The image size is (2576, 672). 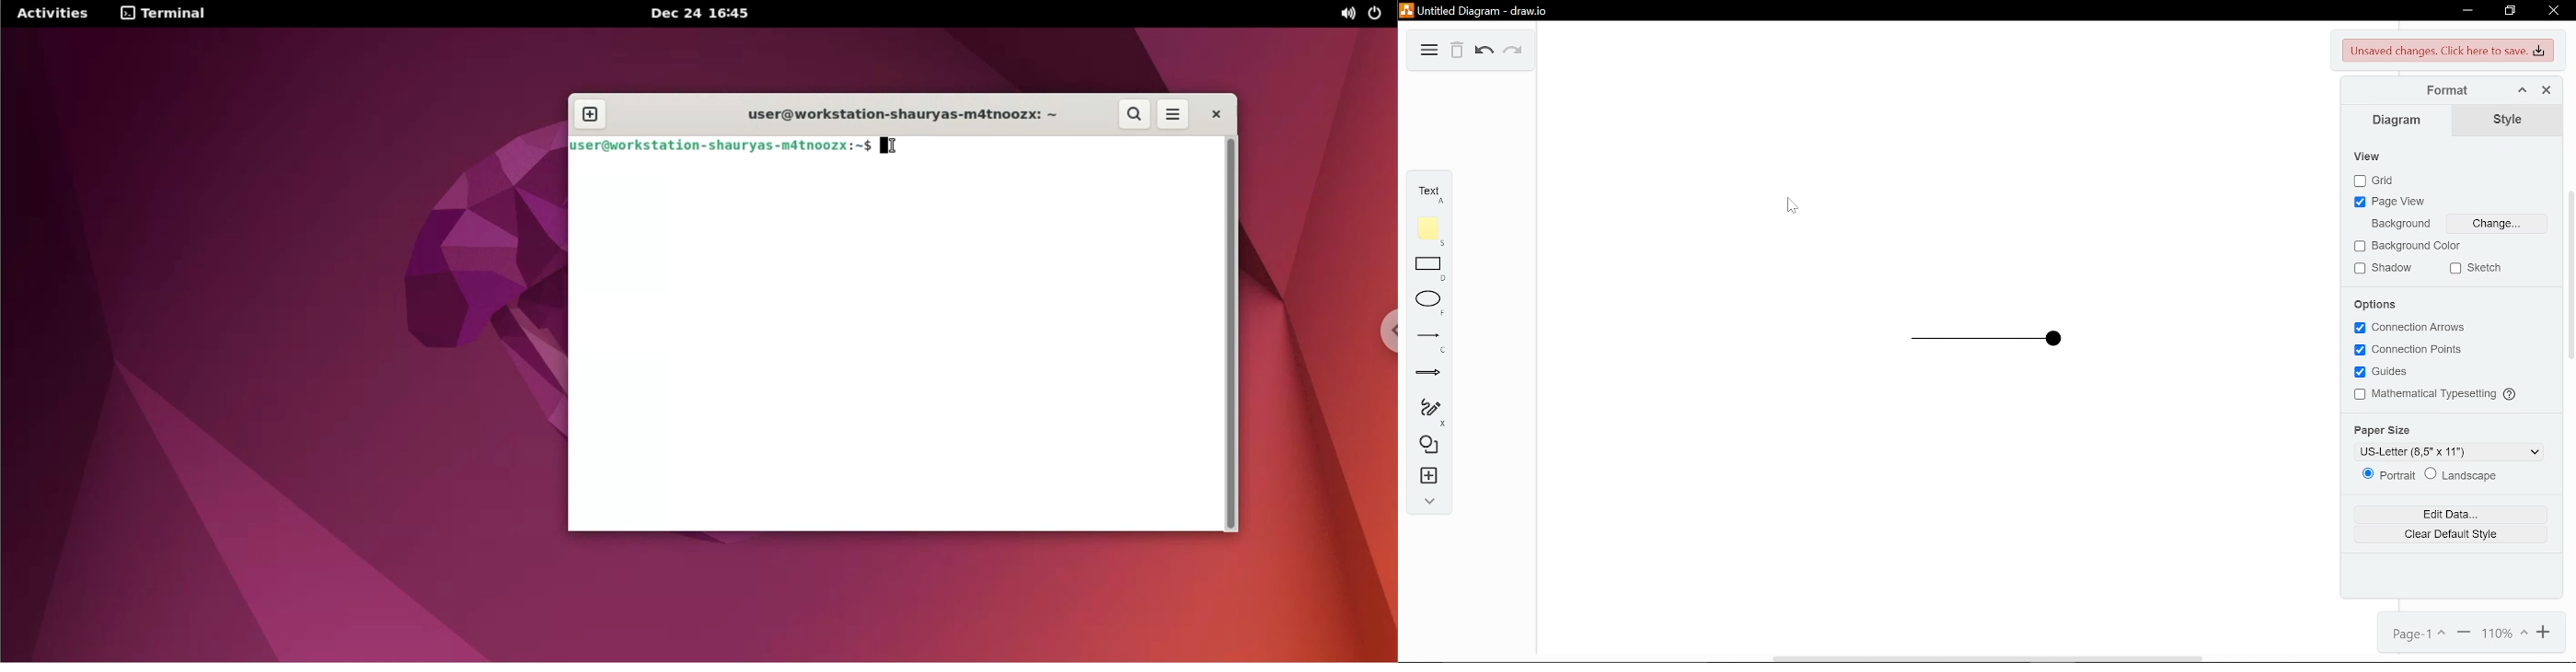 What do you see at coordinates (2554, 12) in the screenshot?
I see `Close` at bounding box center [2554, 12].